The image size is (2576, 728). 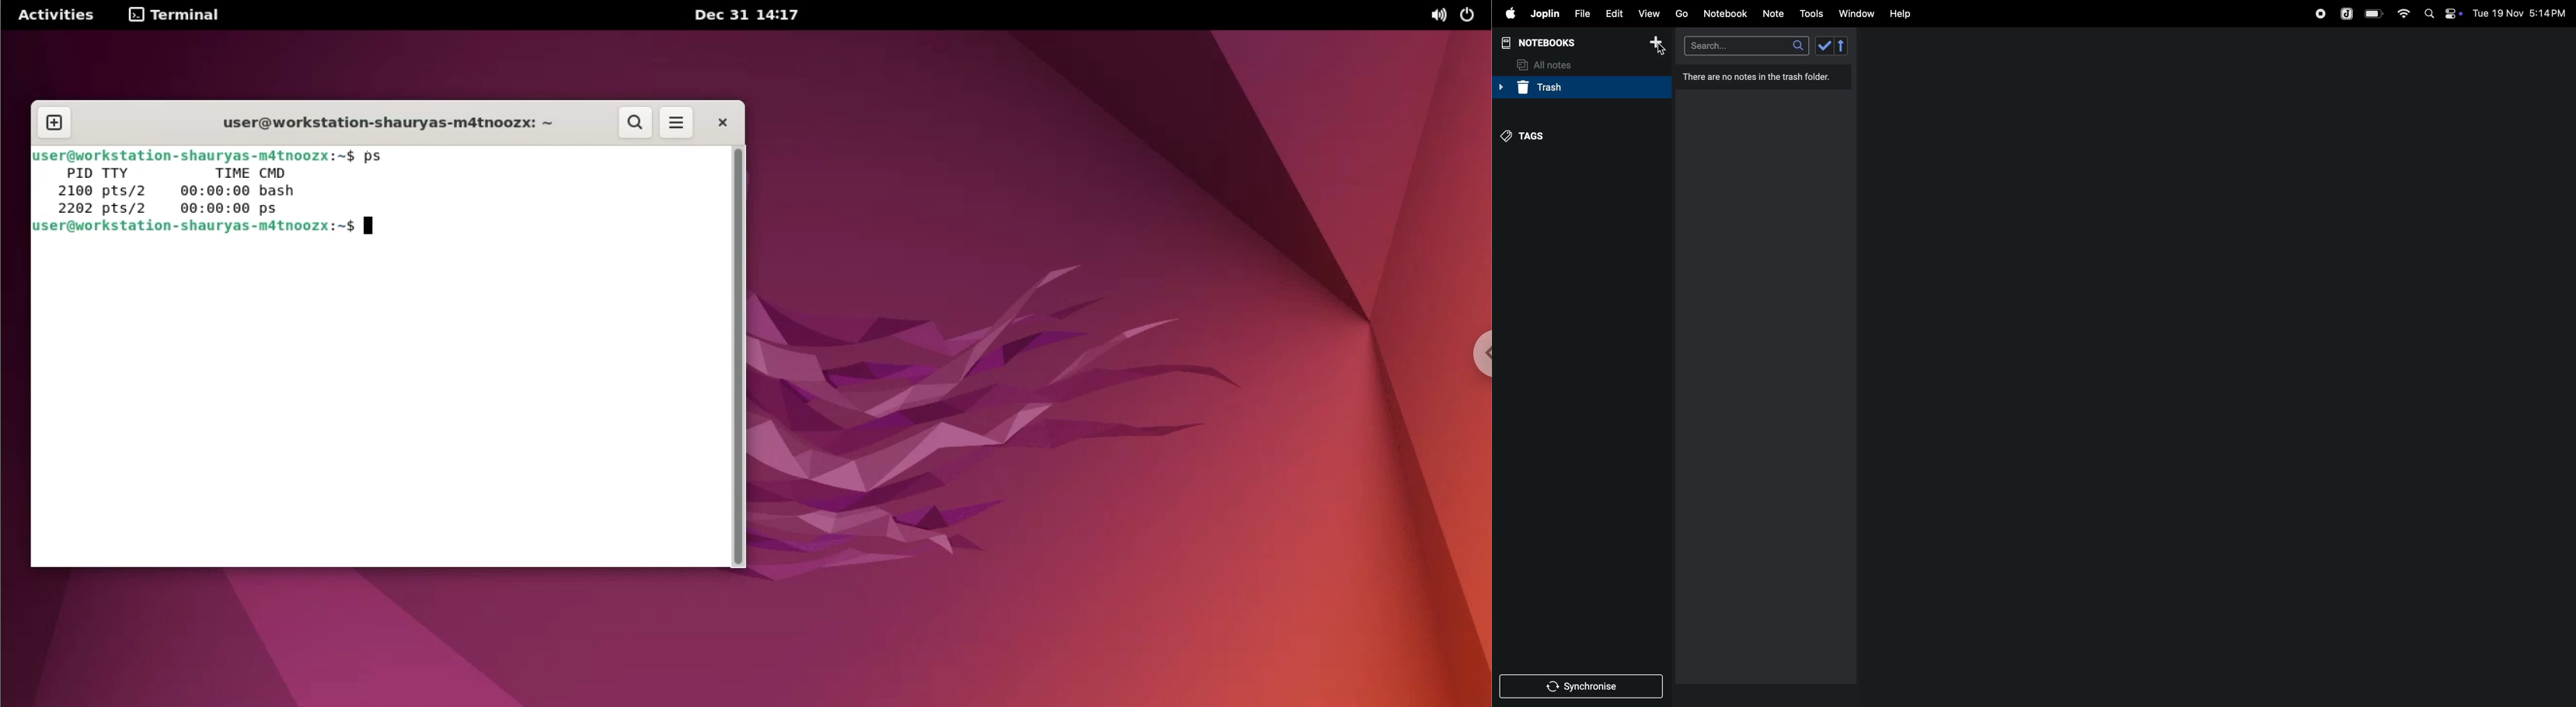 I want to click on reverse sort order, so click(x=1842, y=46).